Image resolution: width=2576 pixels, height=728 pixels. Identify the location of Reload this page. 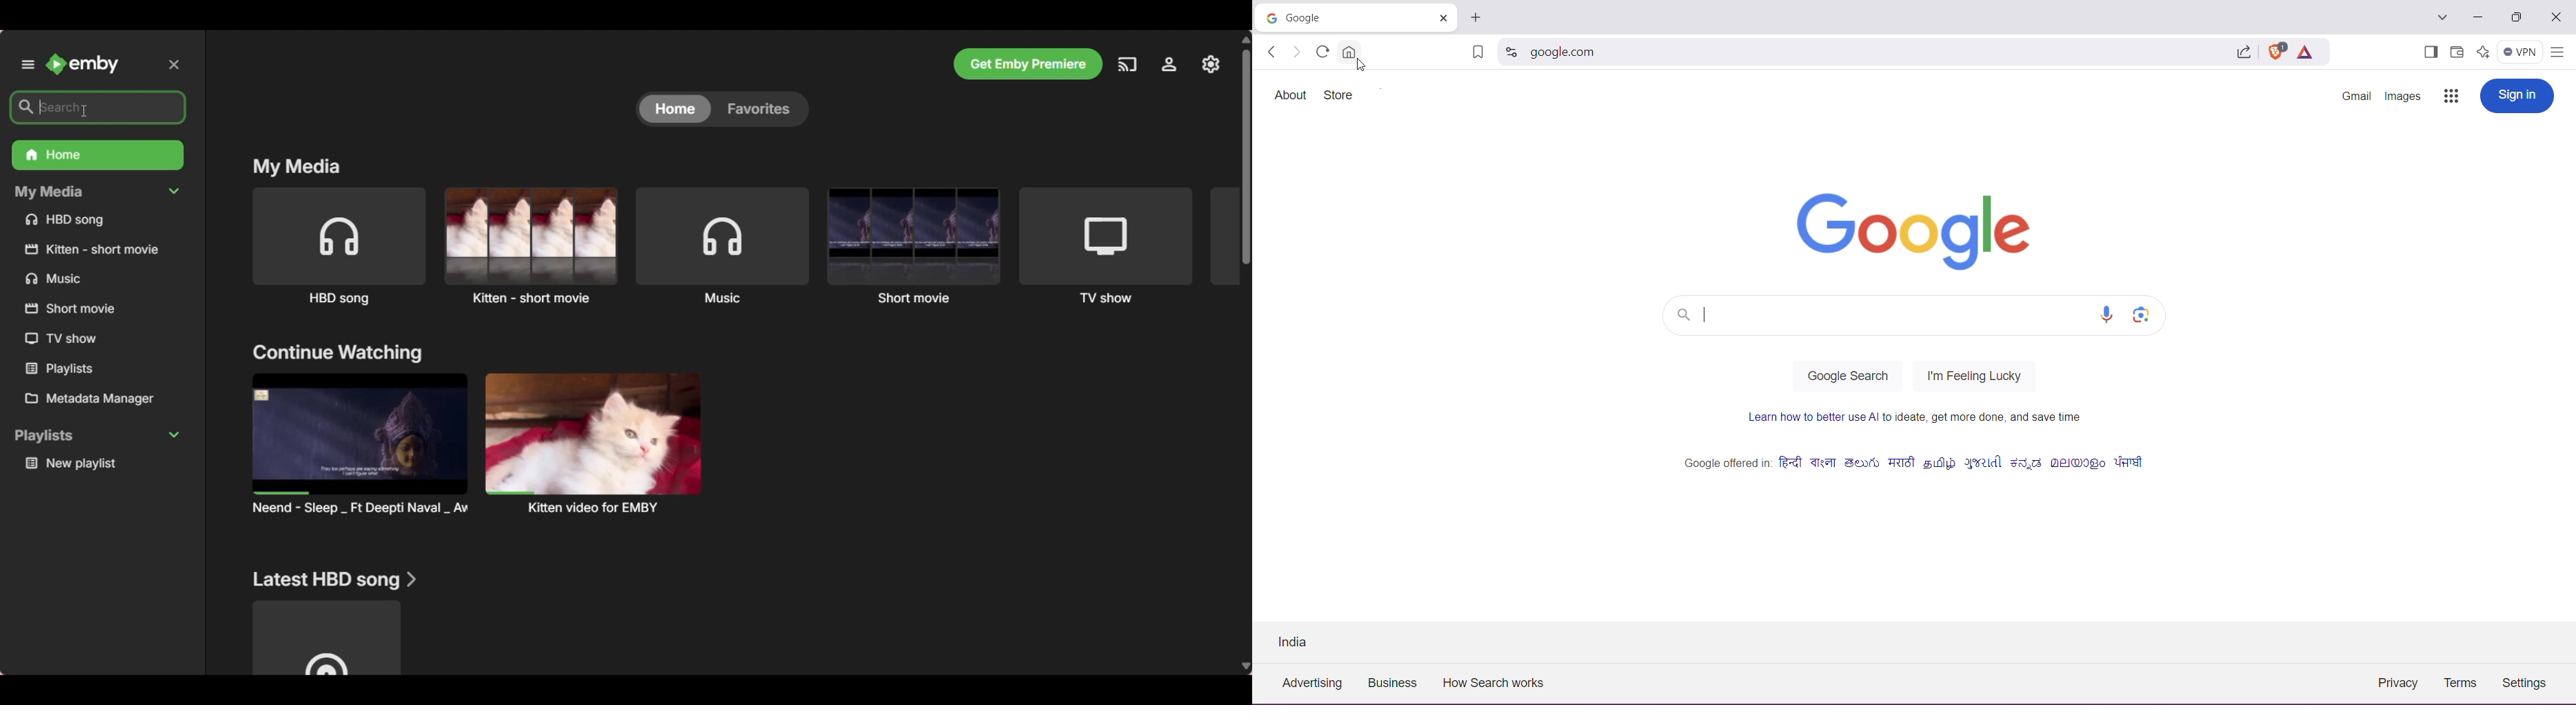
(1320, 51).